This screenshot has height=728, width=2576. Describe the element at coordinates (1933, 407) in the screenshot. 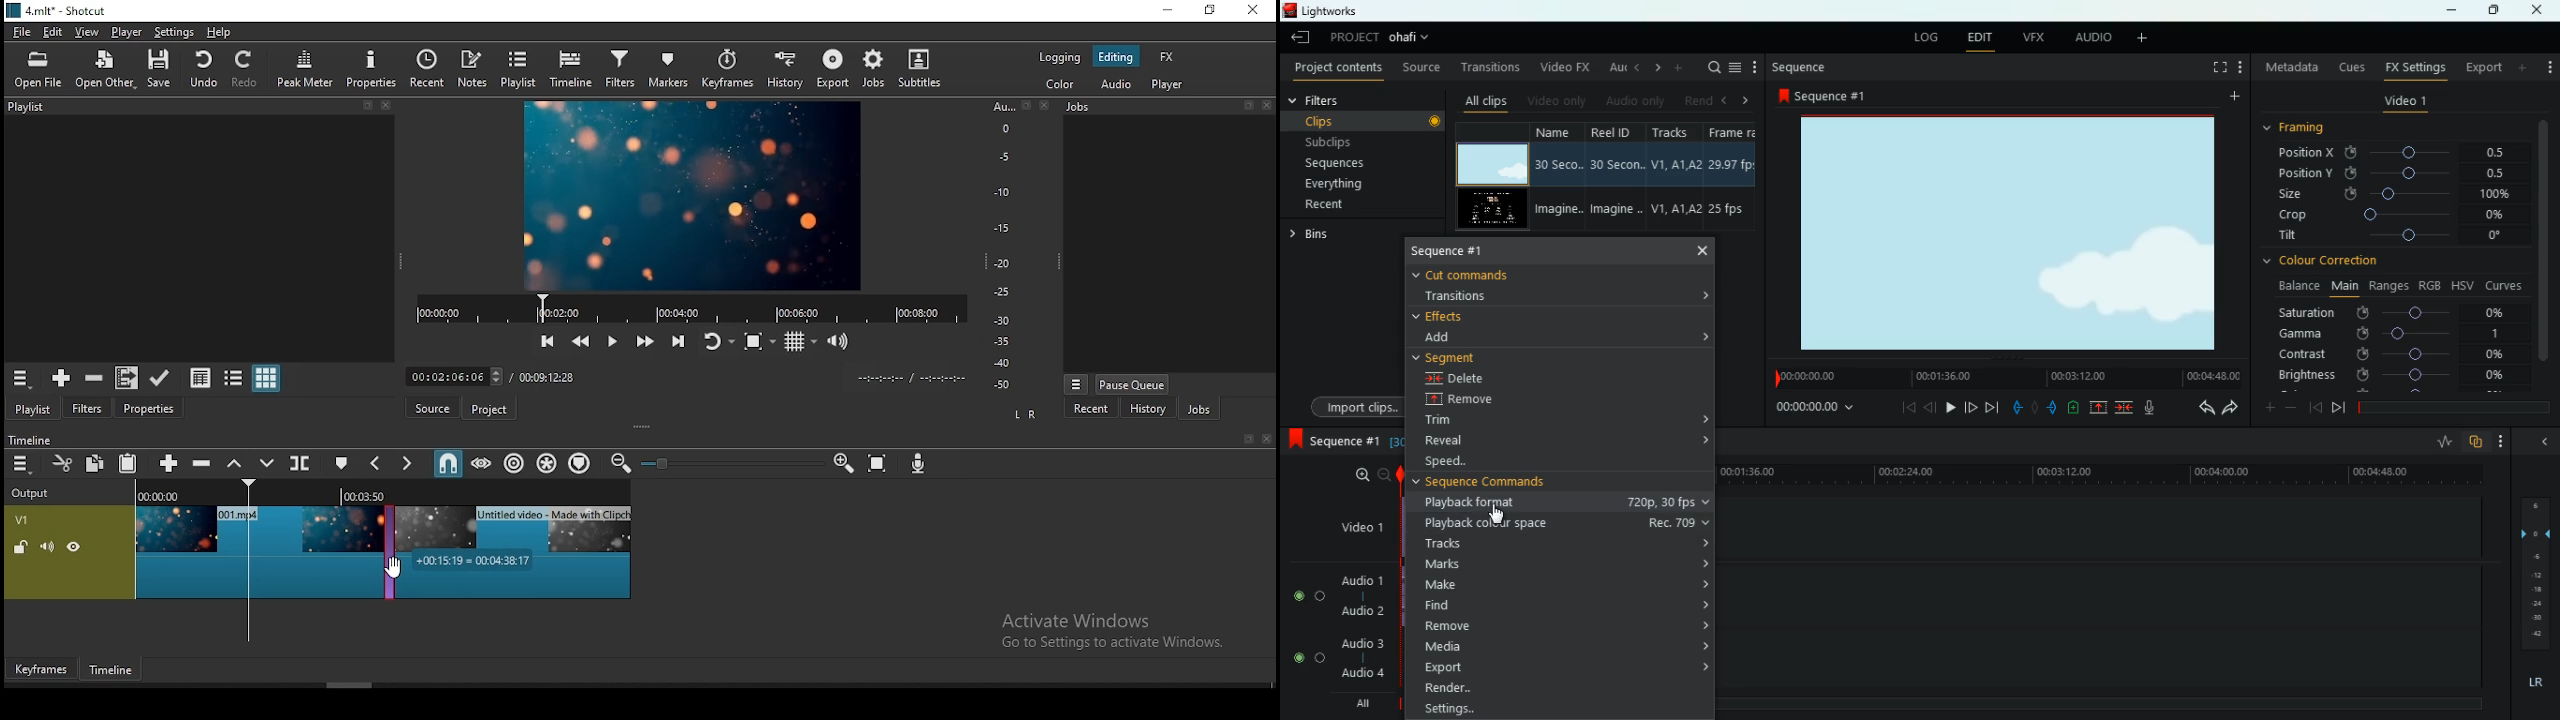

I see `back` at that location.